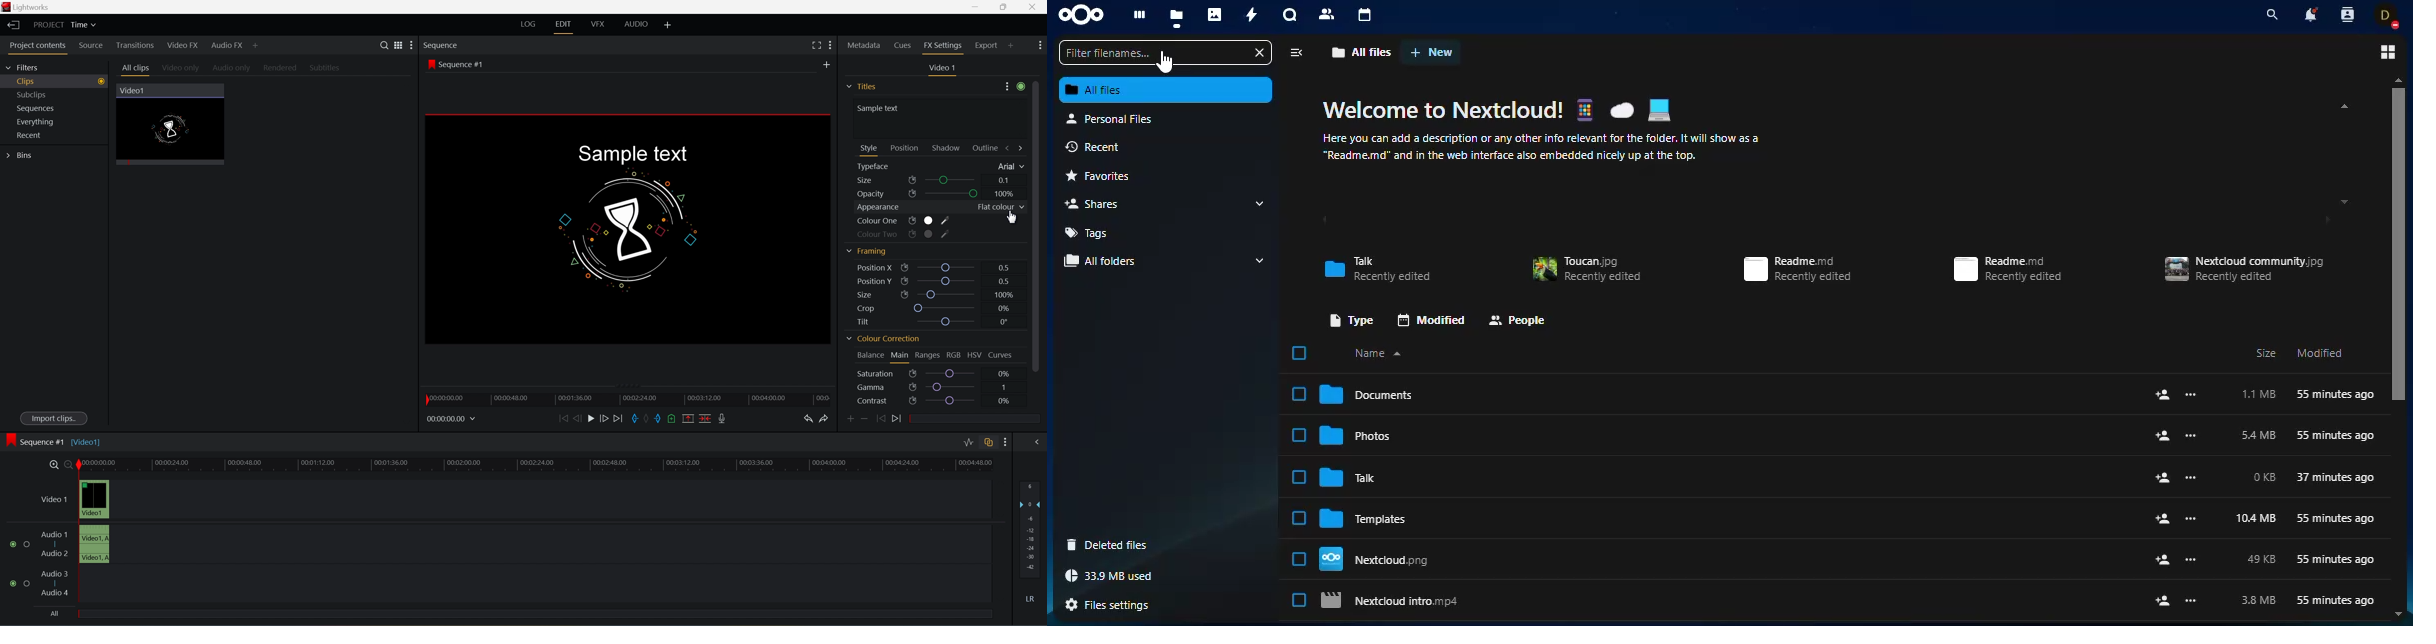  I want to click on more, so click(2191, 436).